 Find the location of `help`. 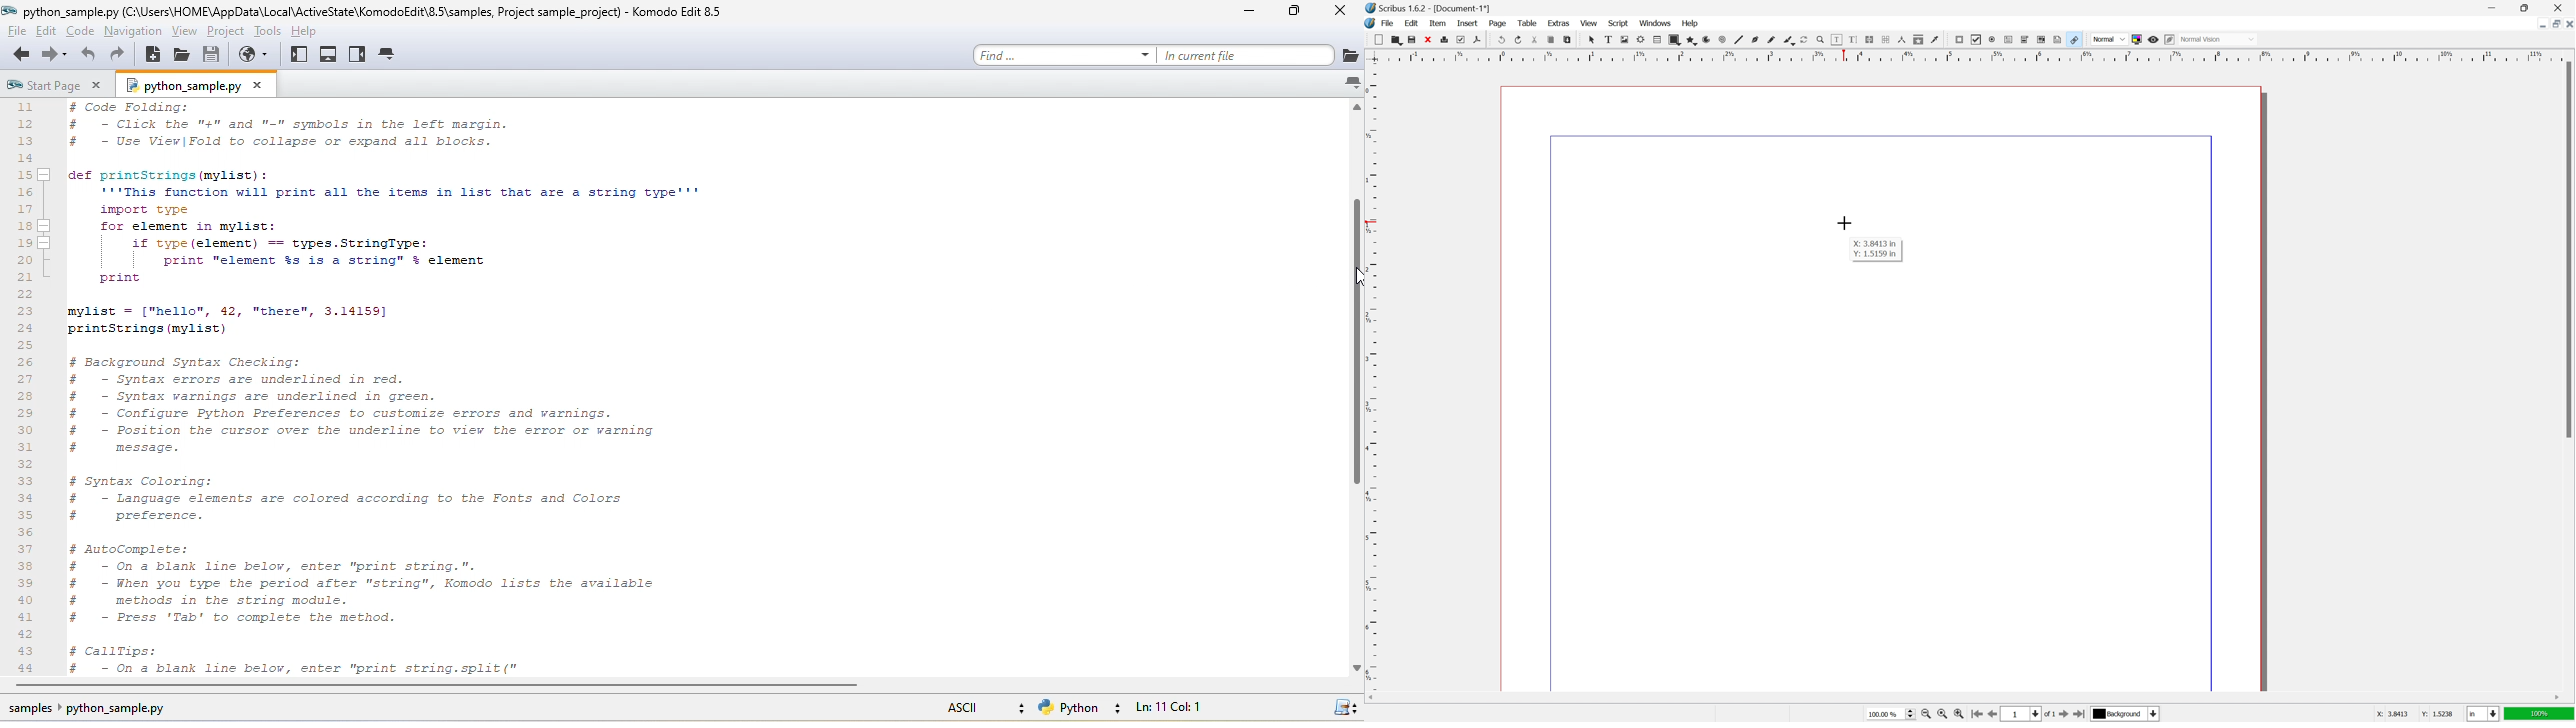

help is located at coordinates (312, 29).